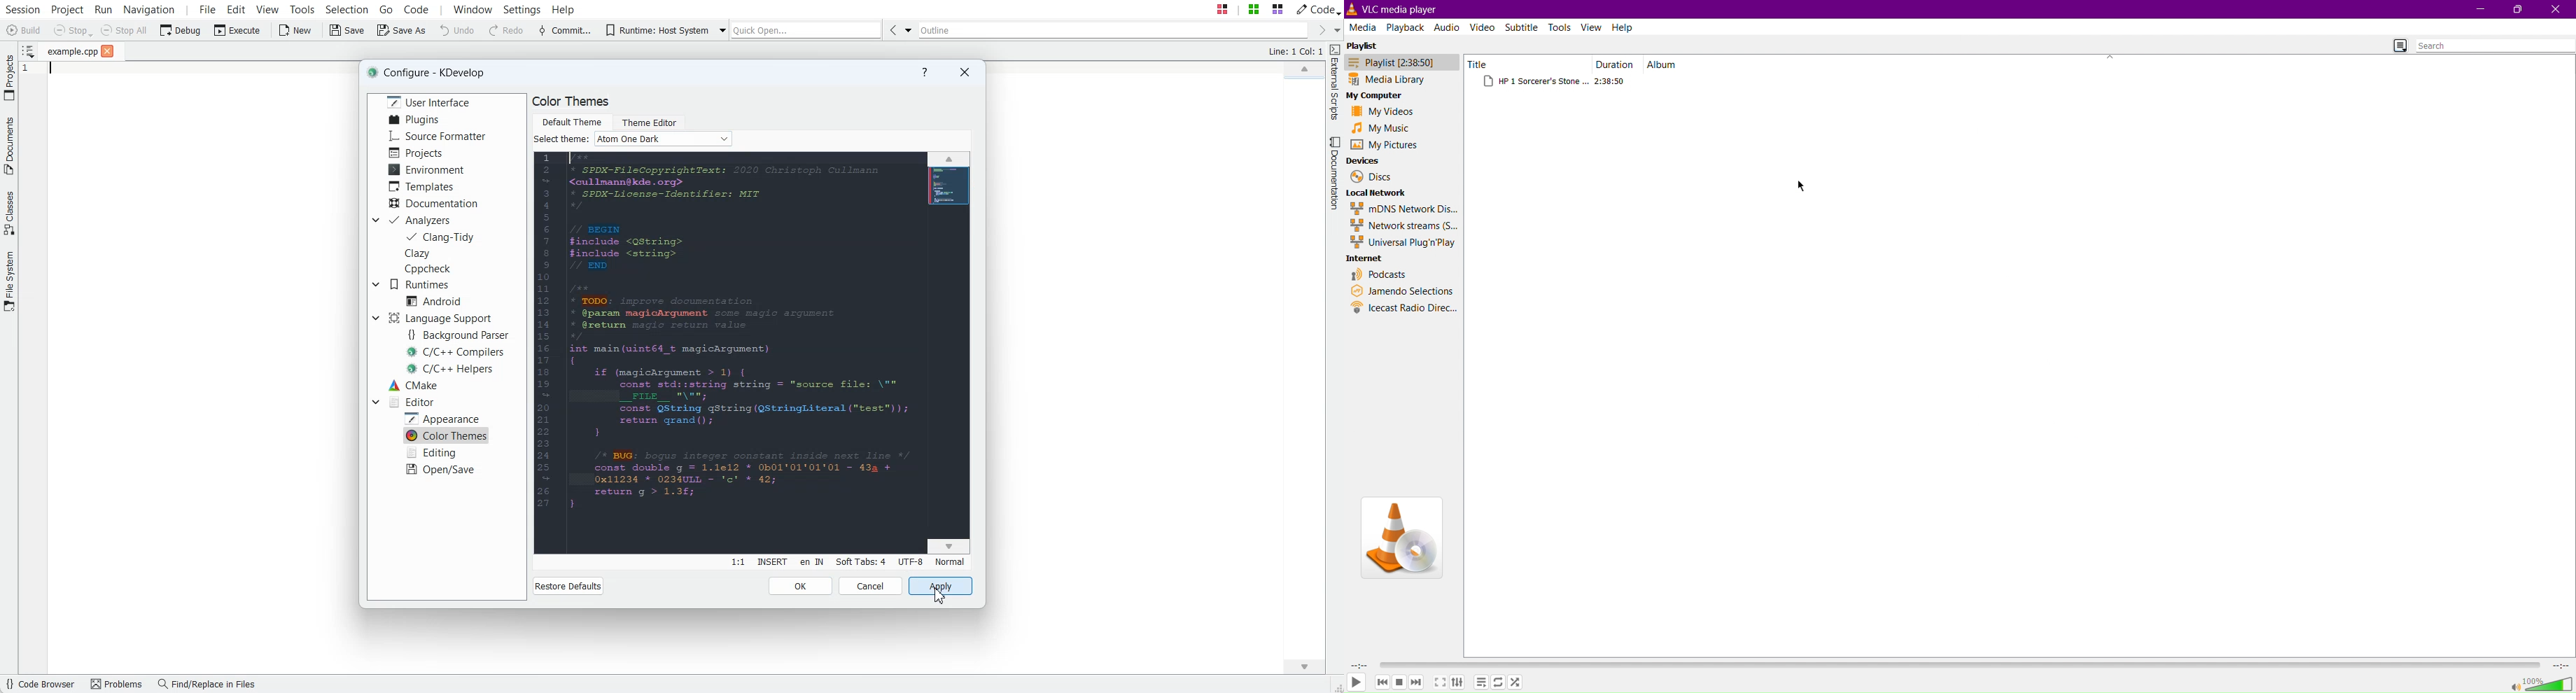 The image size is (2576, 700). Describe the element at coordinates (441, 237) in the screenshot. I see `Clang-Tidy` at that location.